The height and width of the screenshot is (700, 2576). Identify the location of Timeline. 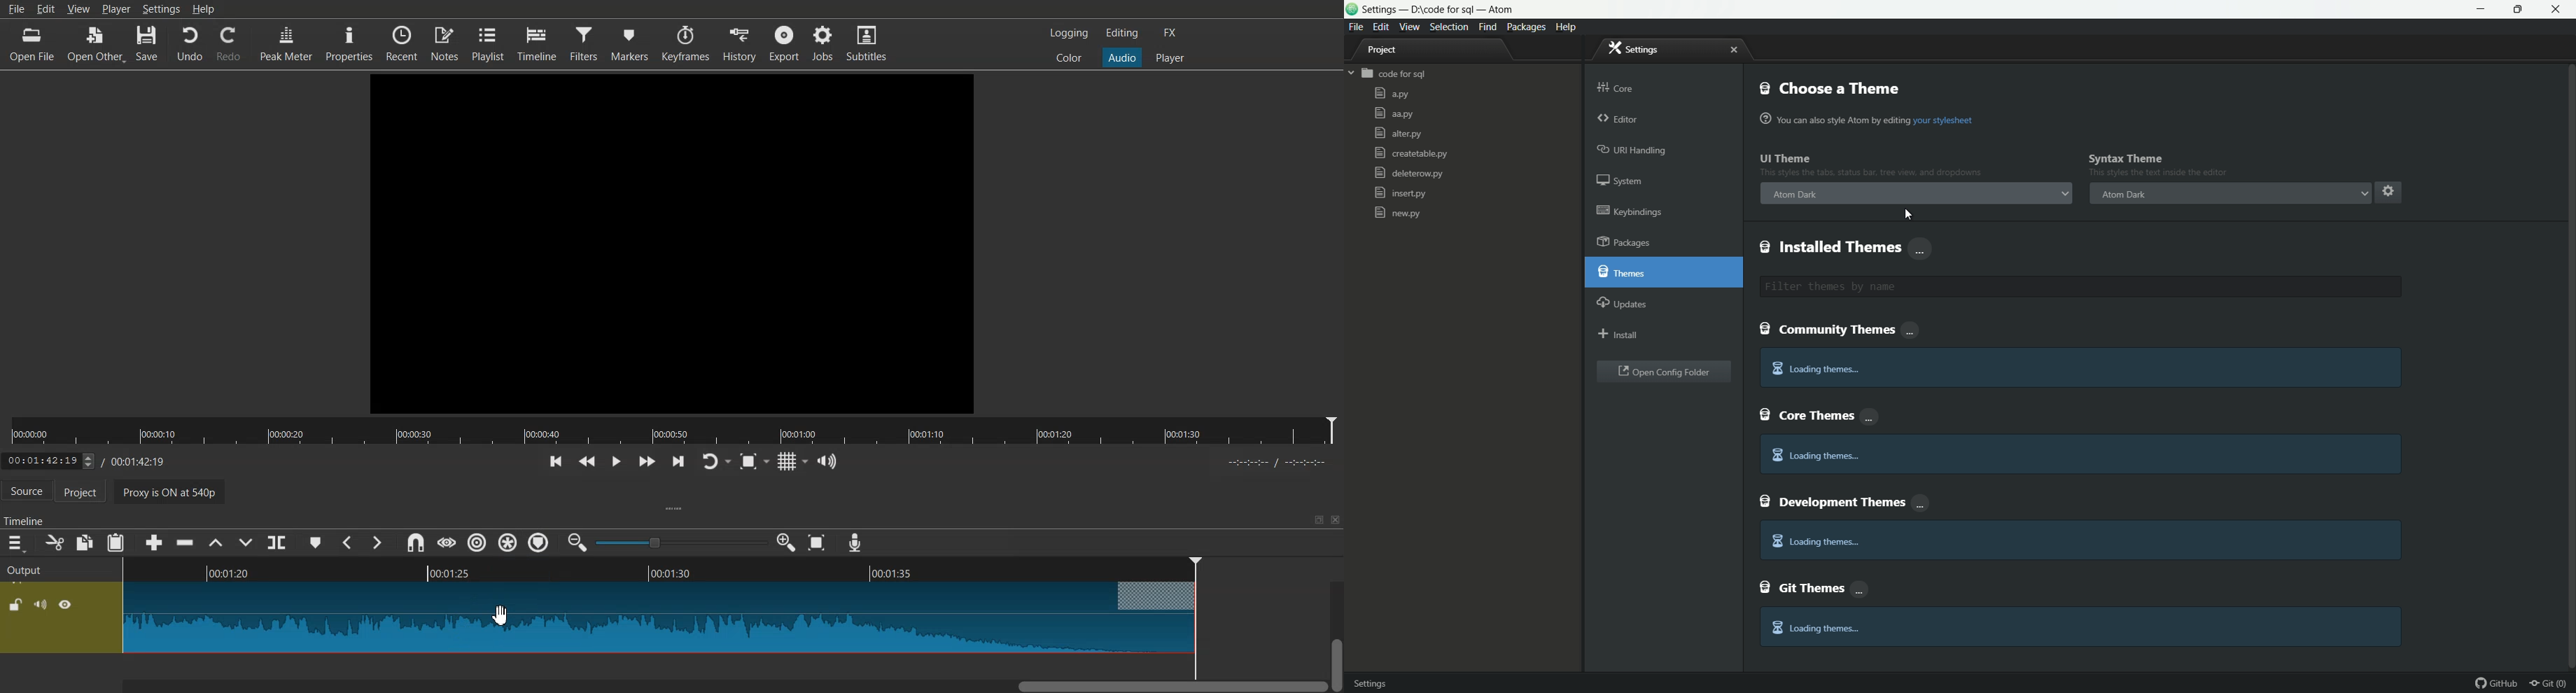
(26, 517).